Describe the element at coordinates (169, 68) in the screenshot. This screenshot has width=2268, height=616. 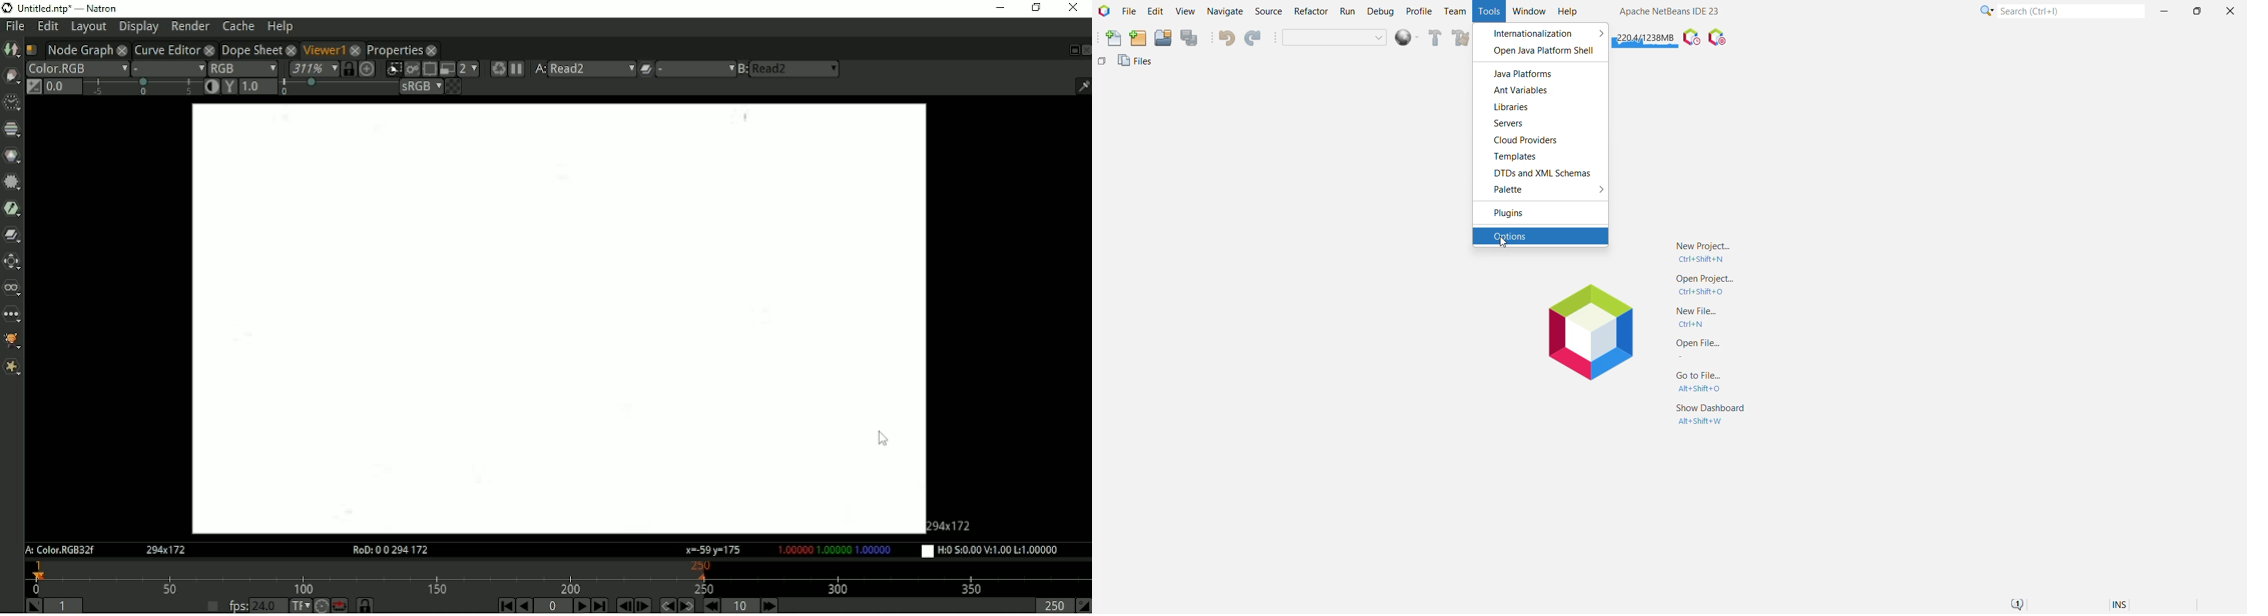
I see `Alpha channel` at that location.